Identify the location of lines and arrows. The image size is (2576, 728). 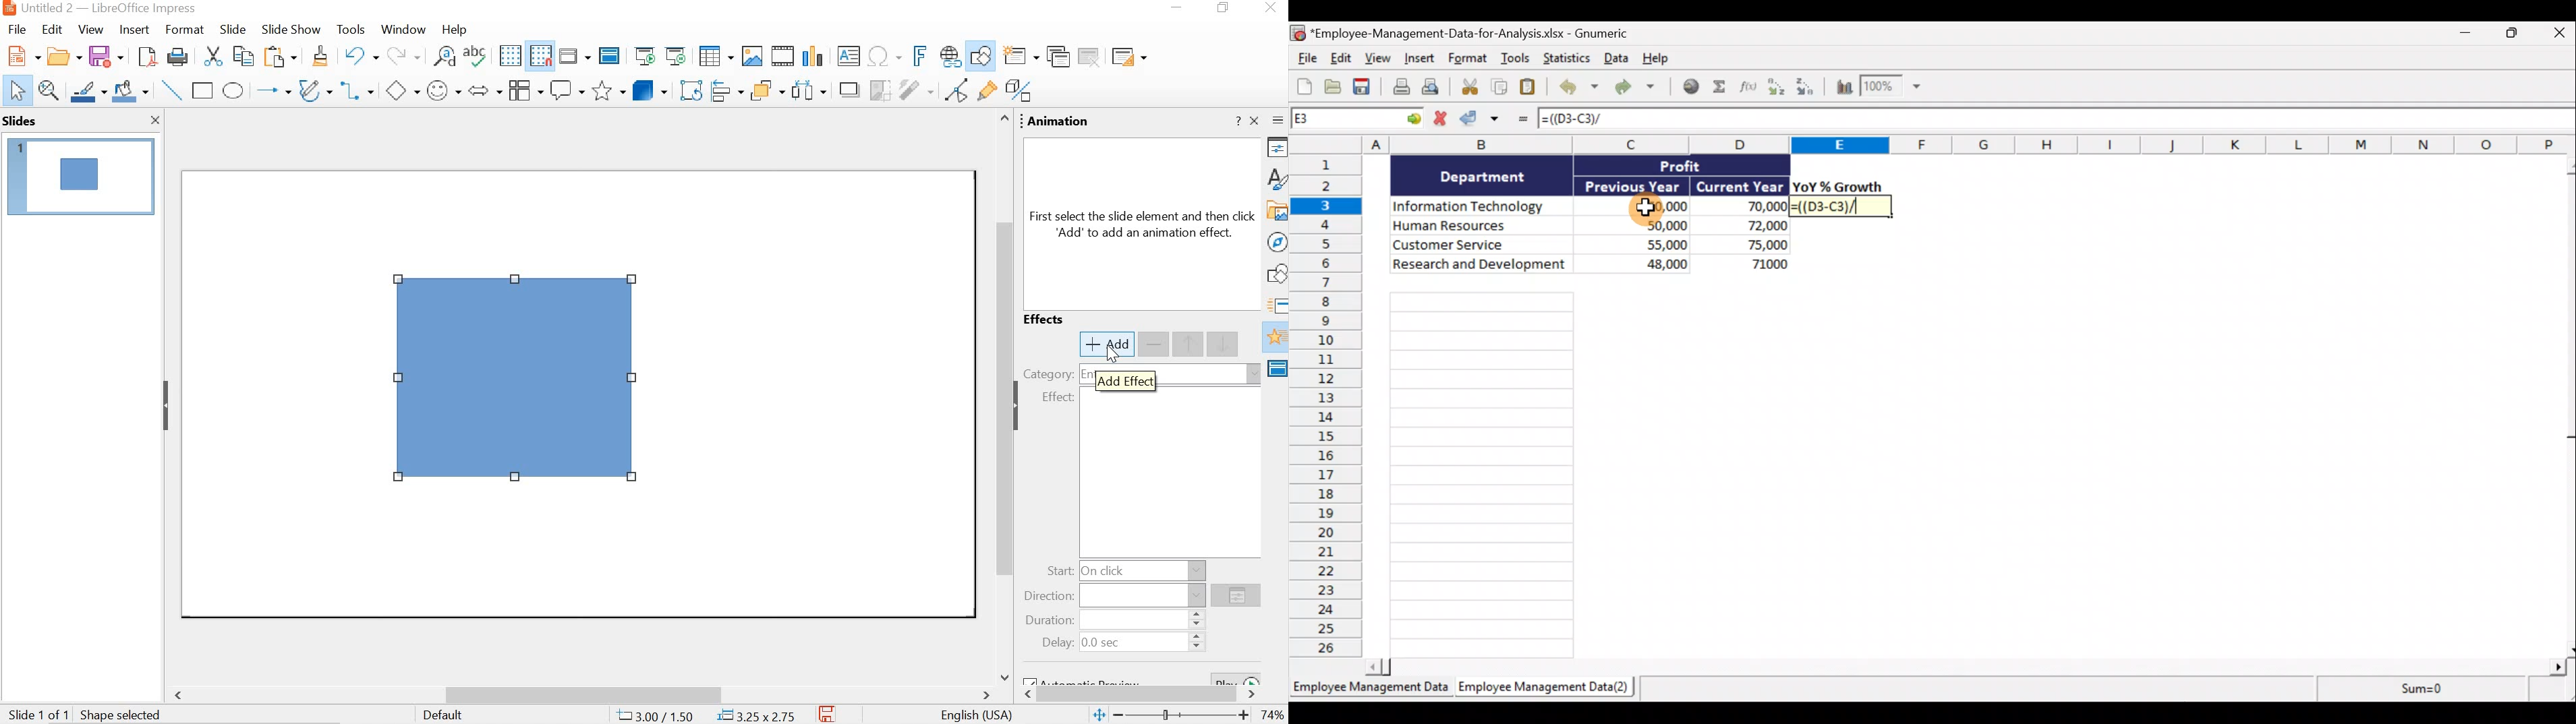
(271, 90).